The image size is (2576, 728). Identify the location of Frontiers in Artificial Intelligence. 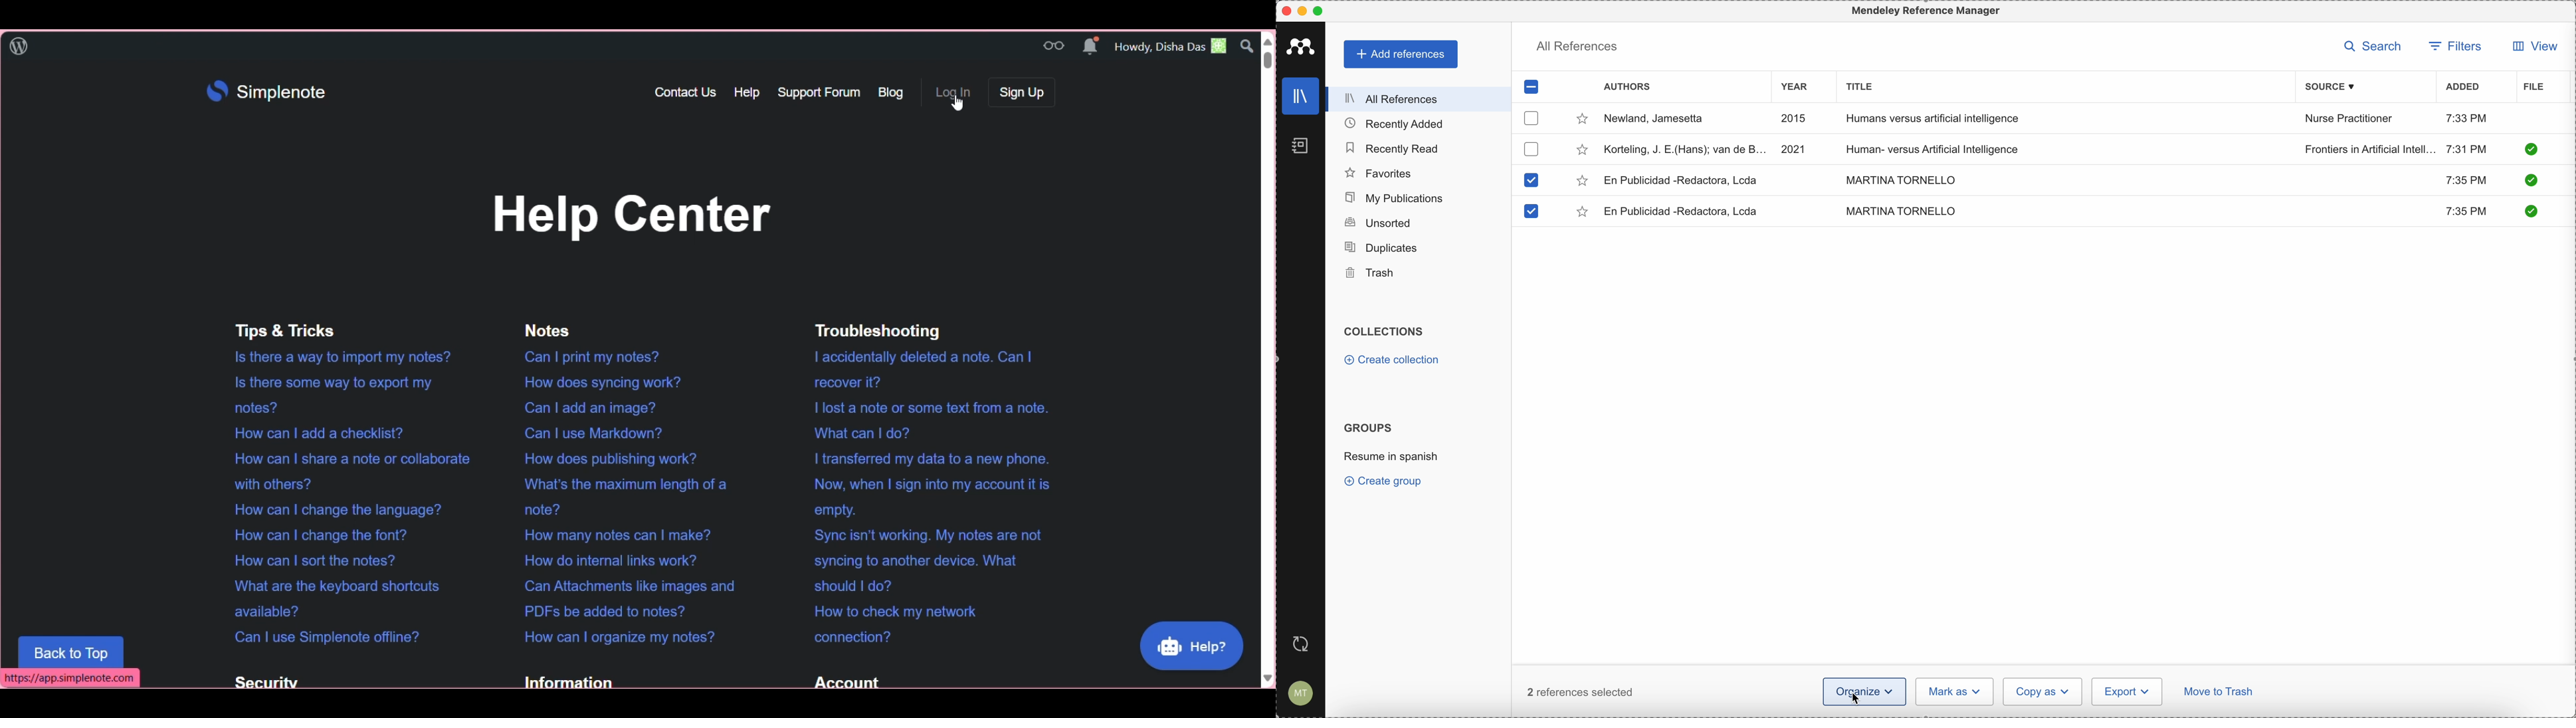
(2370, 149).